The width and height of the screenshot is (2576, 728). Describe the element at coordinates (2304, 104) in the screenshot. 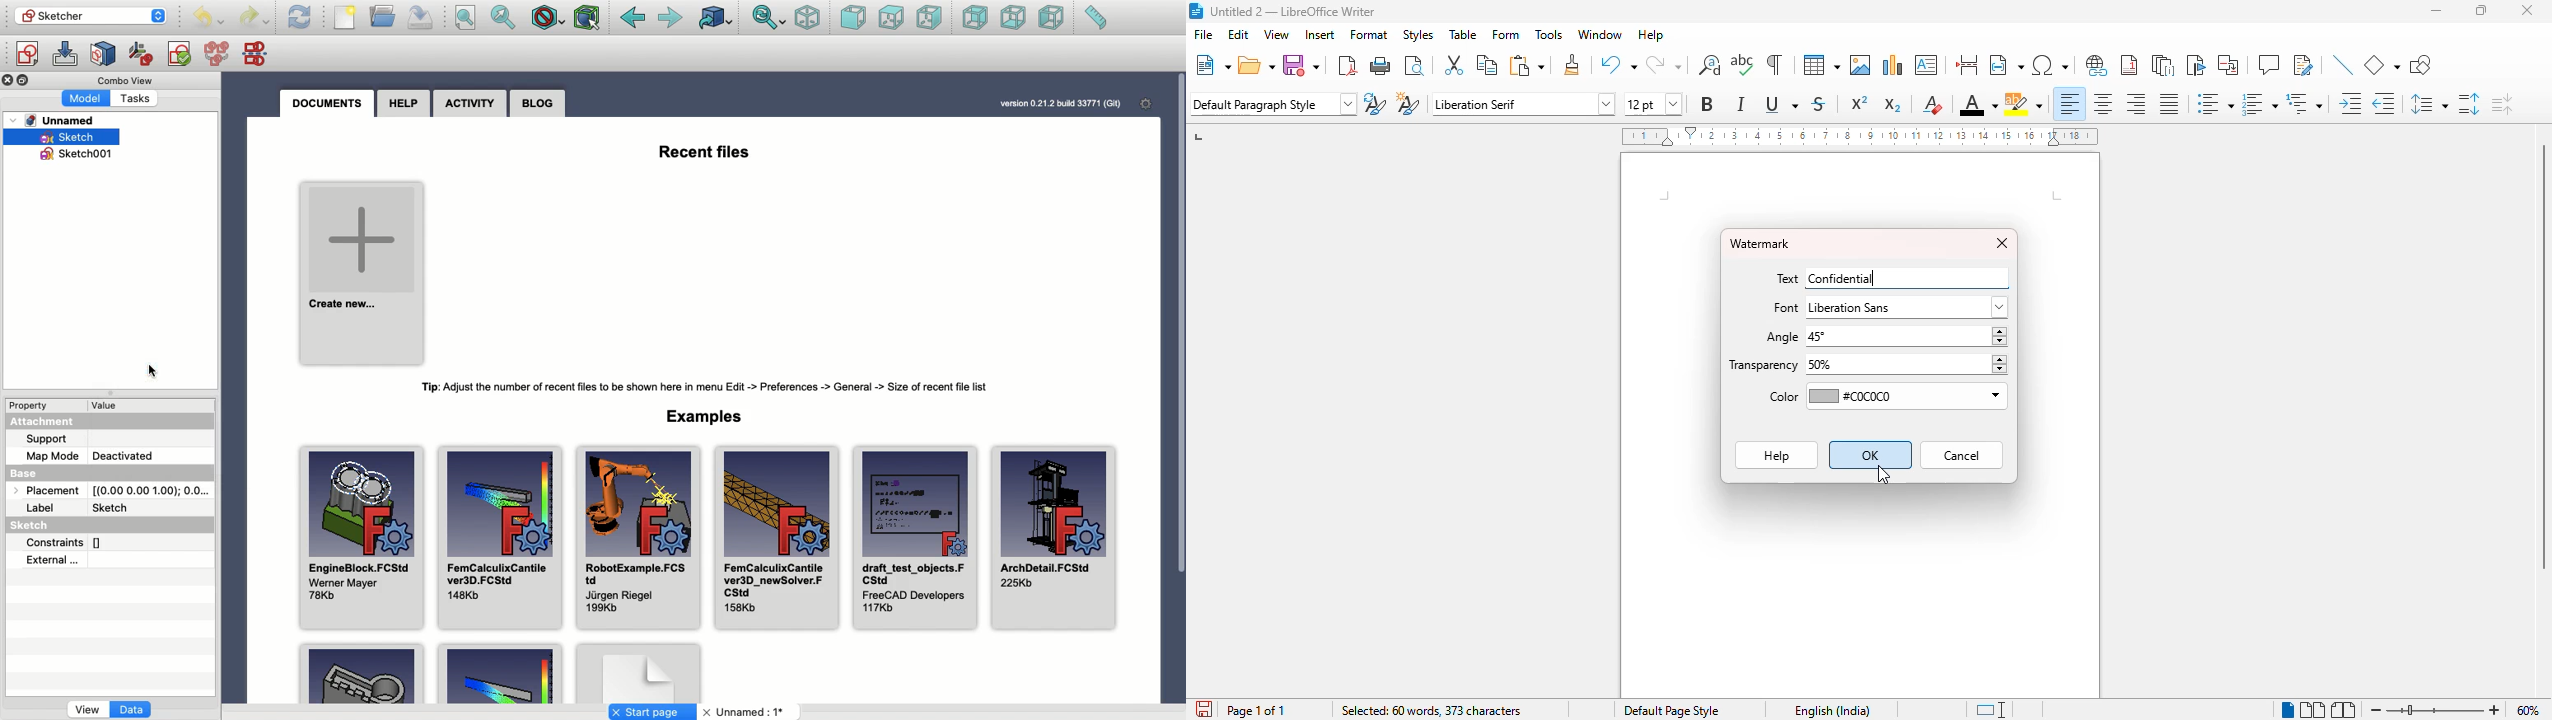

I see `select outline format` at that location.